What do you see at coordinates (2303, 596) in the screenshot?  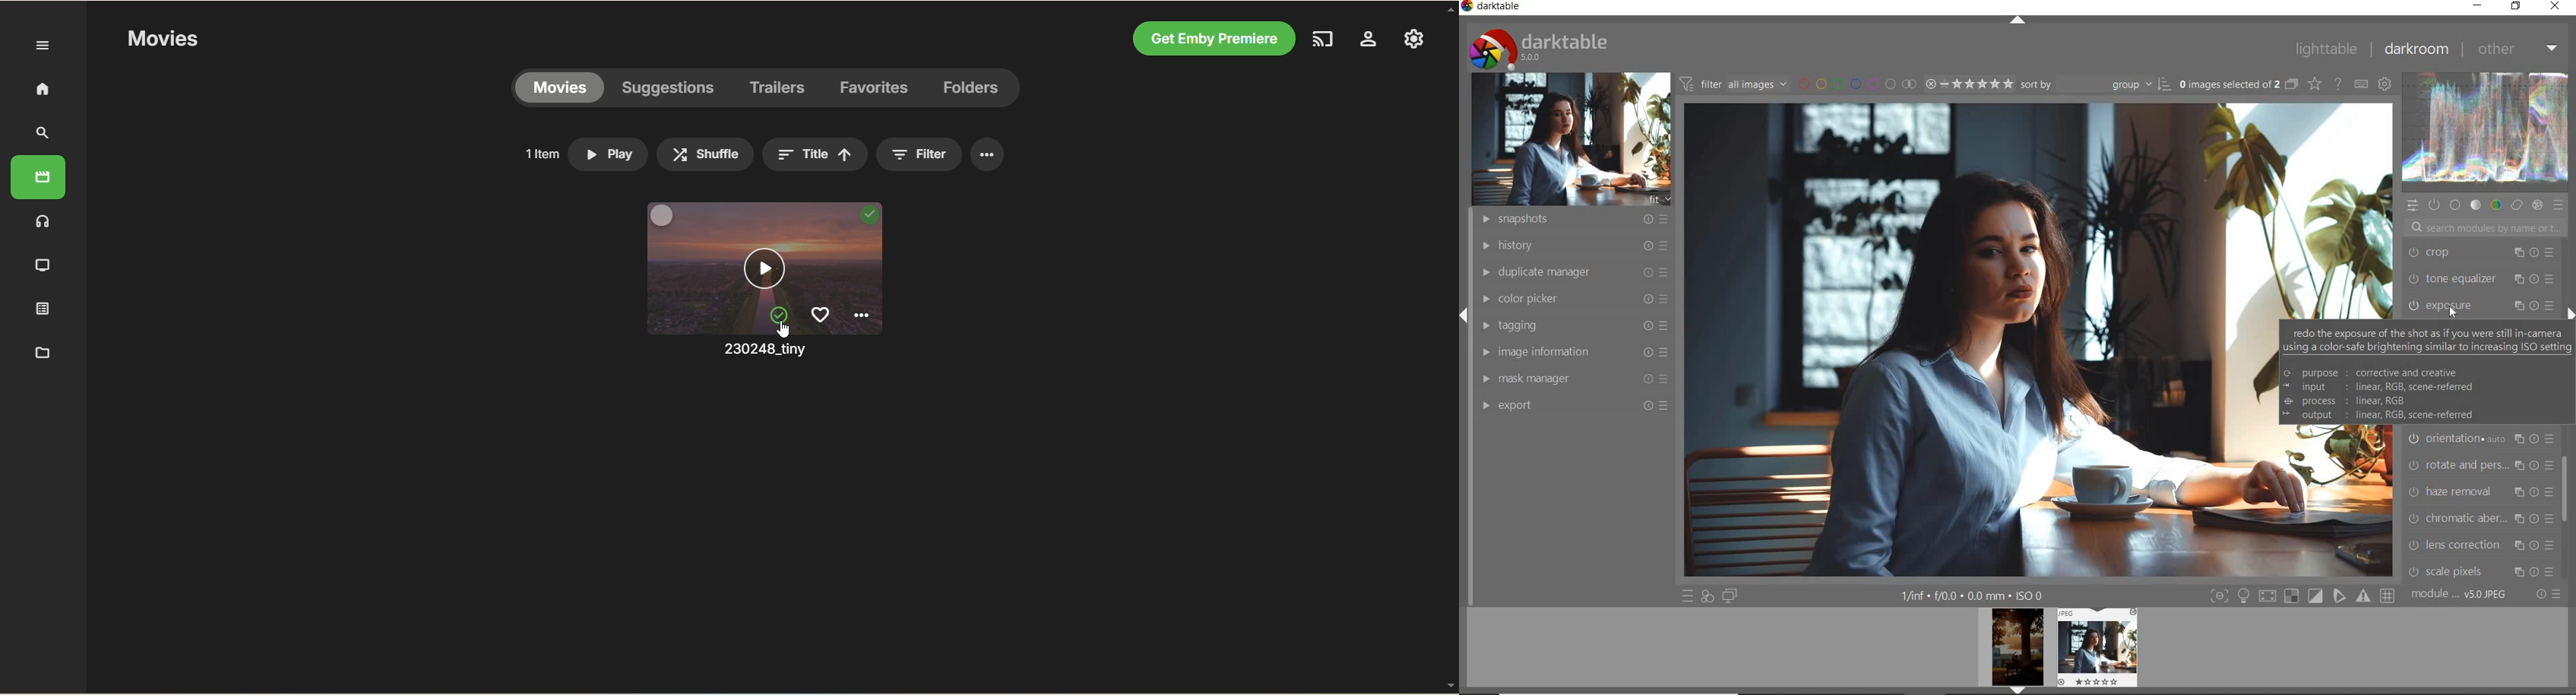 I see `TOGGLE MODE` at bounding box center [2303, 596].